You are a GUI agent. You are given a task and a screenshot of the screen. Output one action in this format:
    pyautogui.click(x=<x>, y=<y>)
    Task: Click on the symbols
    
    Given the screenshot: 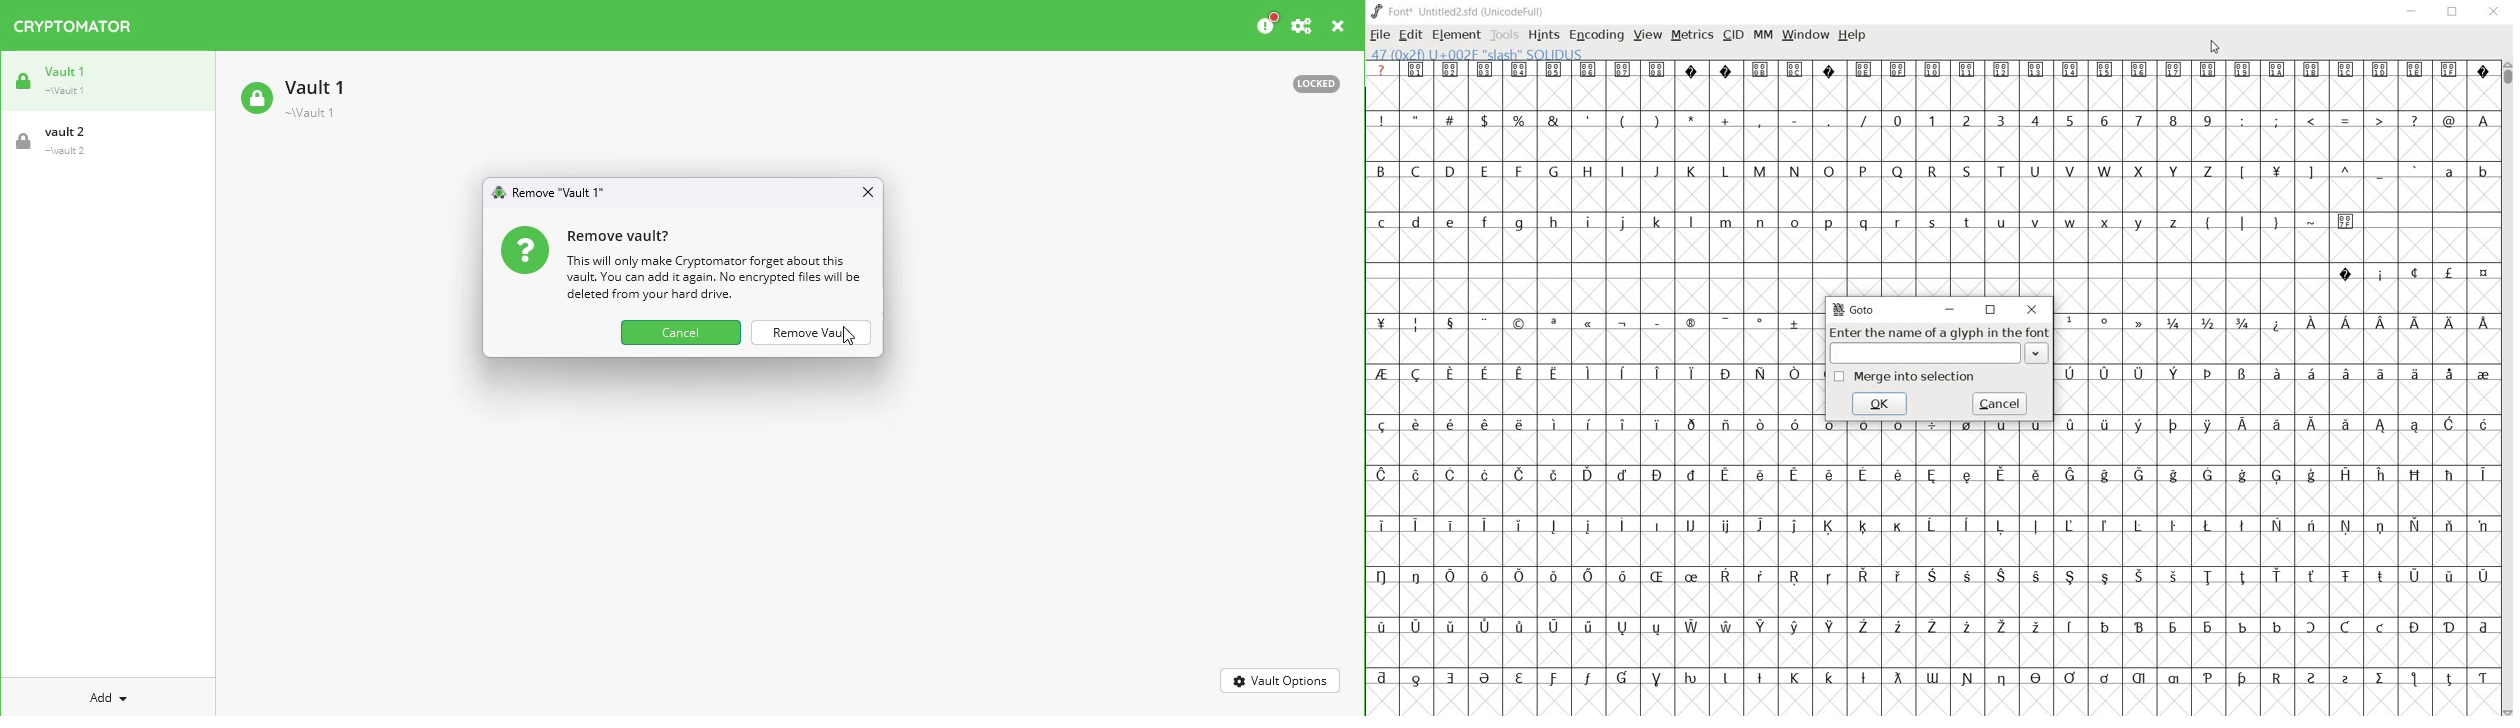 What is the action you would take?
    pyautogui.click(x=2346, y=120)
    